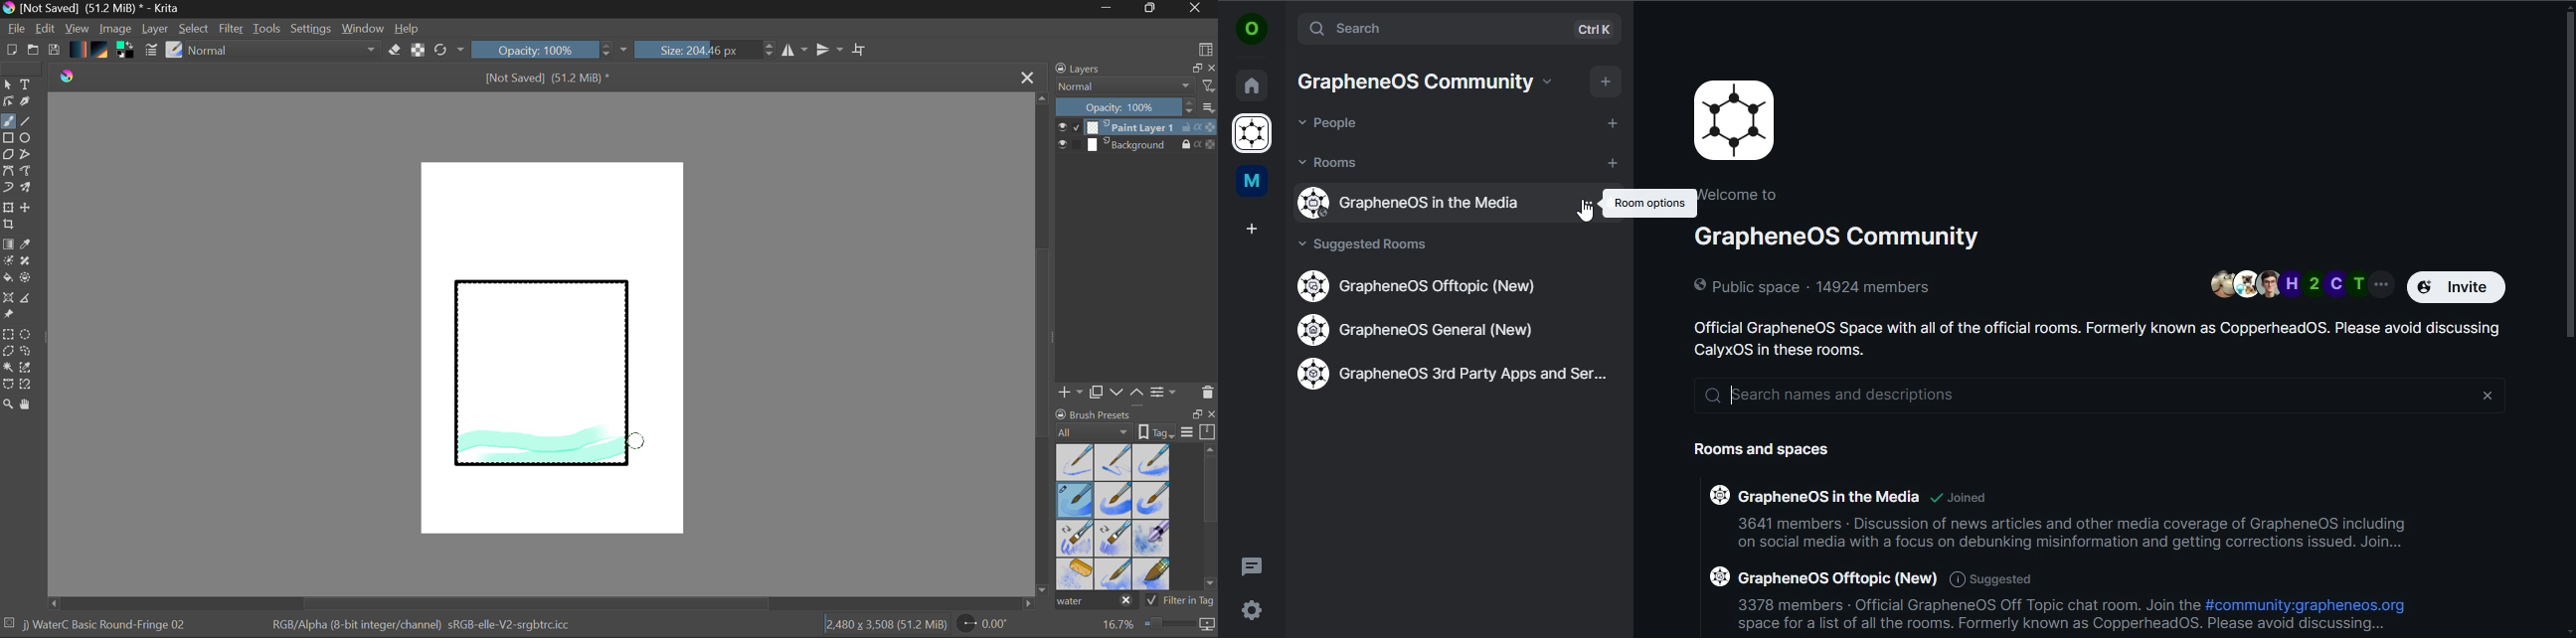 The width and height of the screenshot is (2576, 644). What do you see at coordinates (1138, 129) in the screenshot?
I see `Layer 1` at bounding box center [1138, 129].